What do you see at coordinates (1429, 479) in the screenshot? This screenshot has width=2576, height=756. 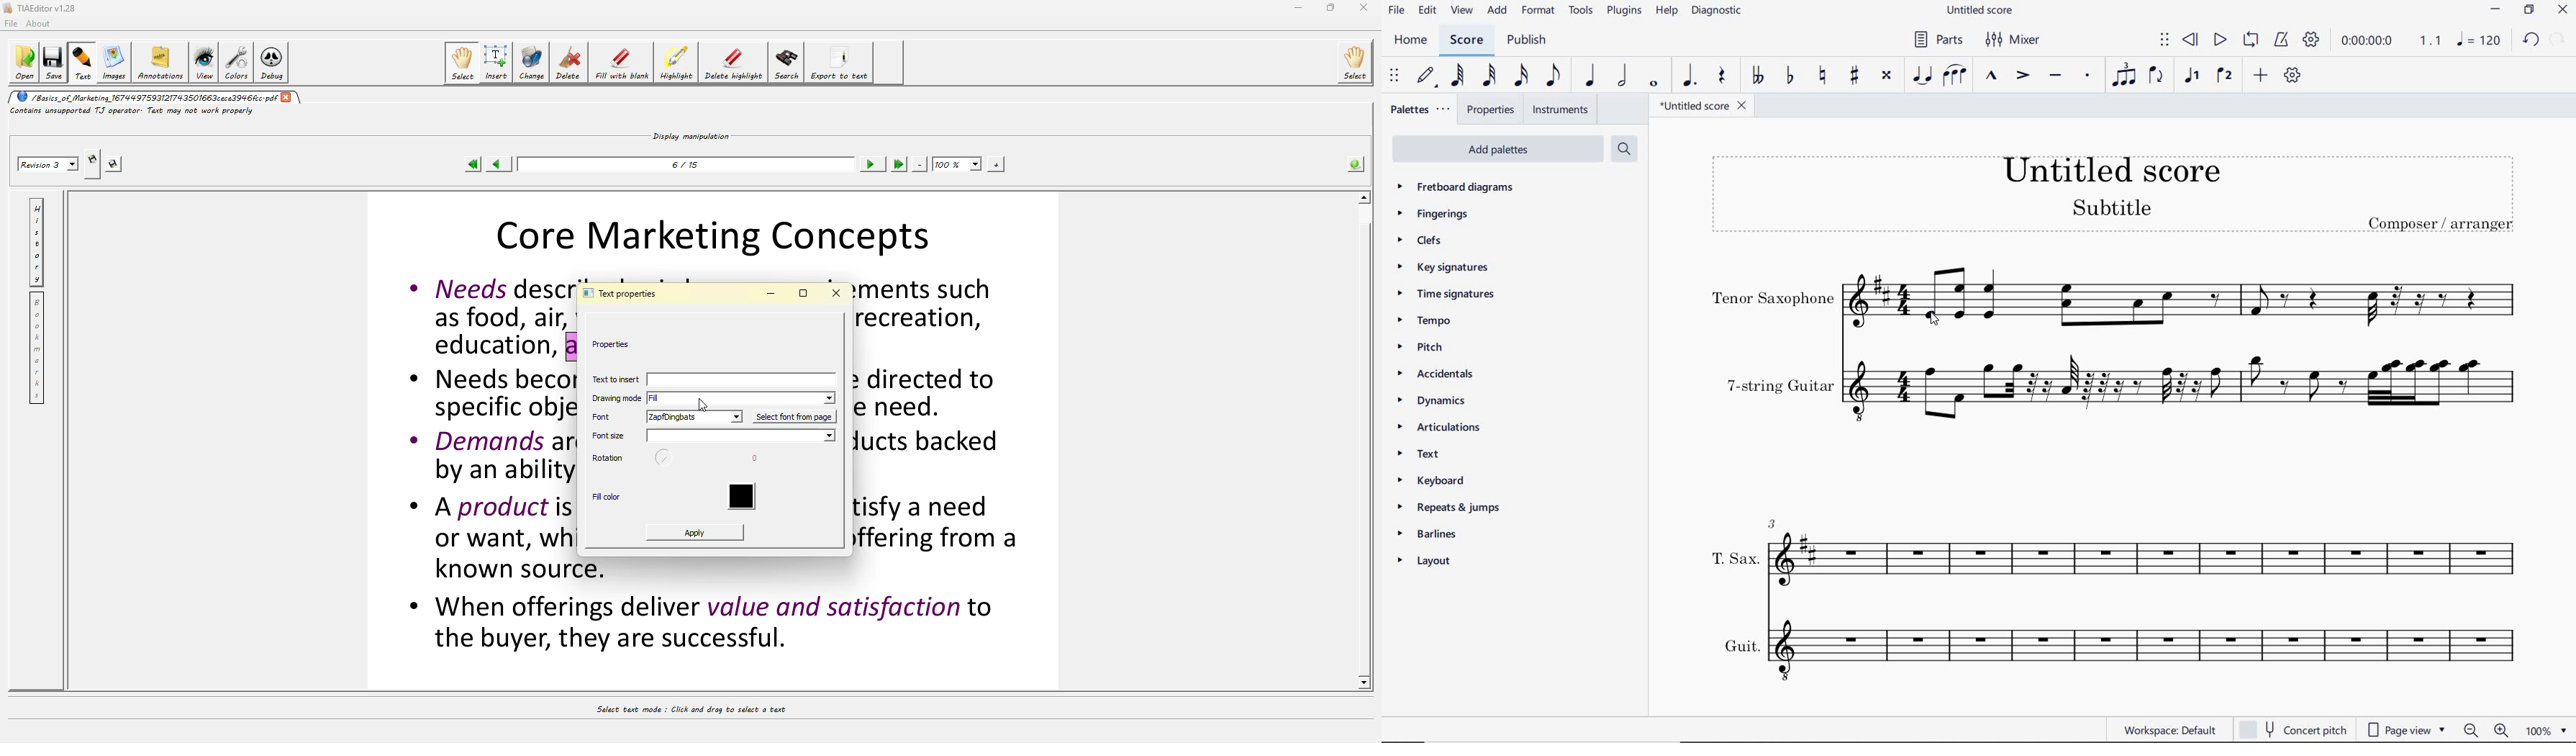 I see `KEYBOARD` at bounding box center [1429, 479].